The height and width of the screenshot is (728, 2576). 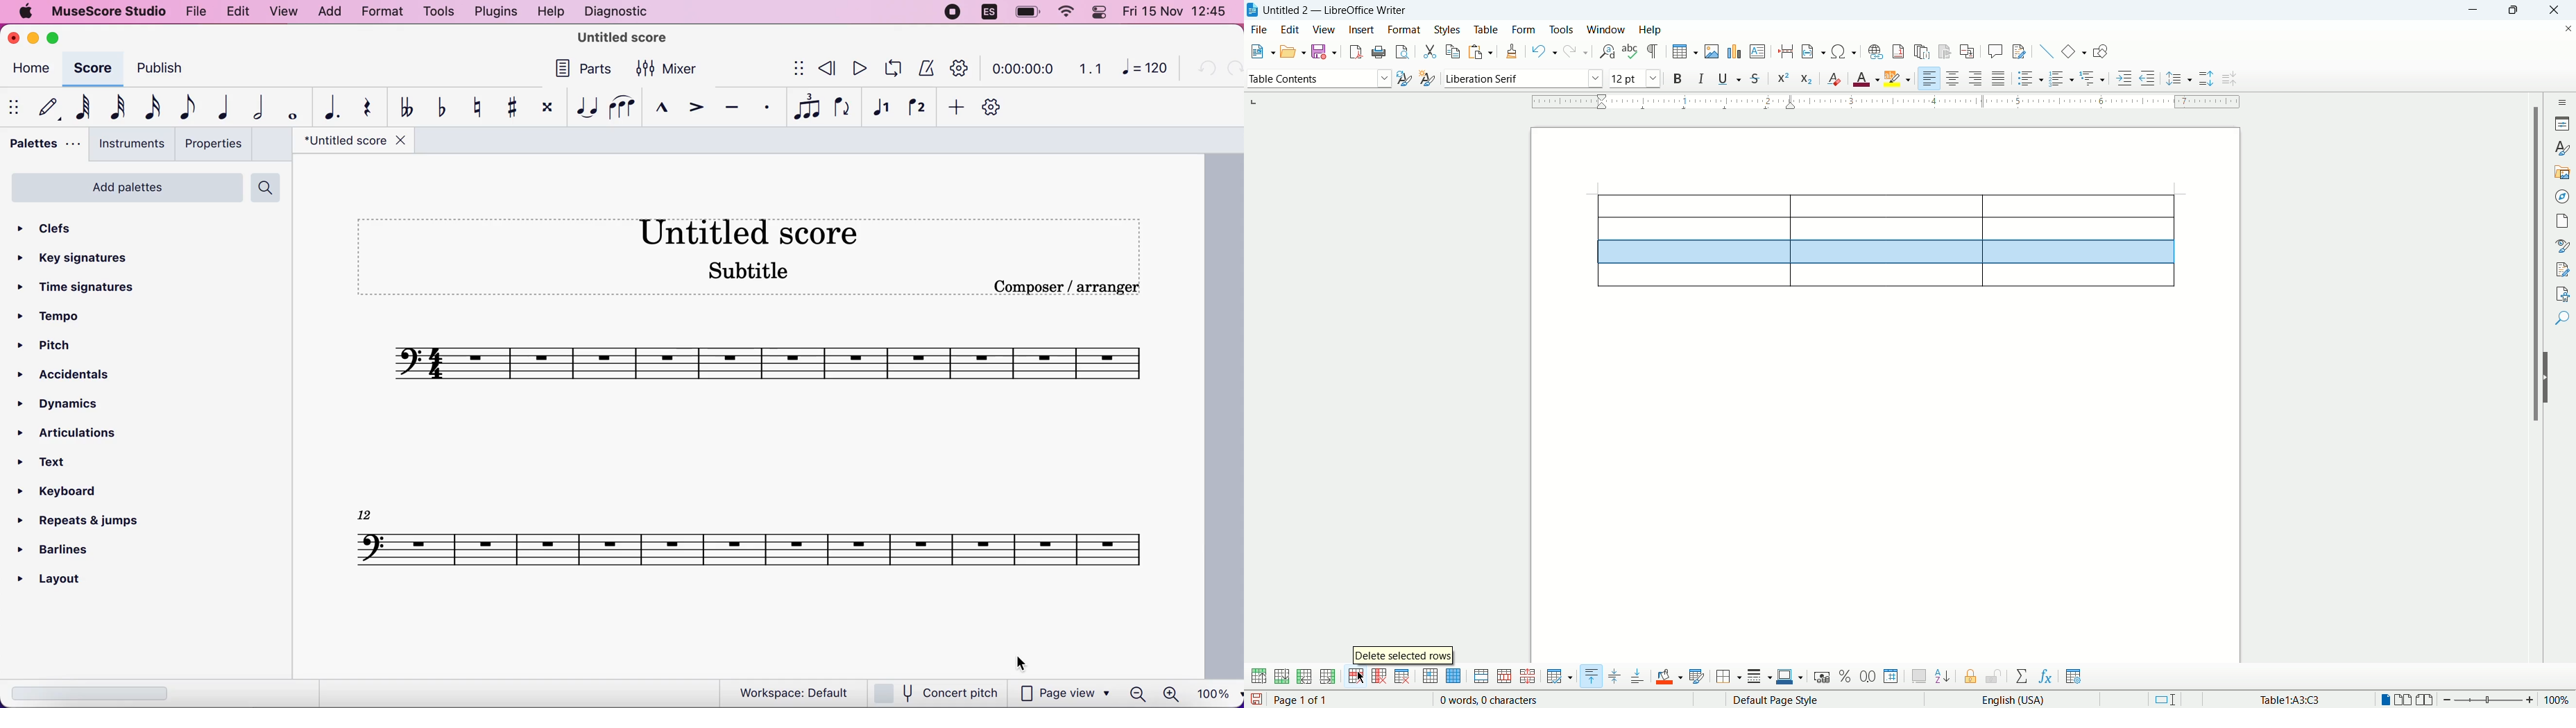 What do you see at coordinates (1260, 30) in the screenshot?
I see `file` at bounding box center [1260, 30].